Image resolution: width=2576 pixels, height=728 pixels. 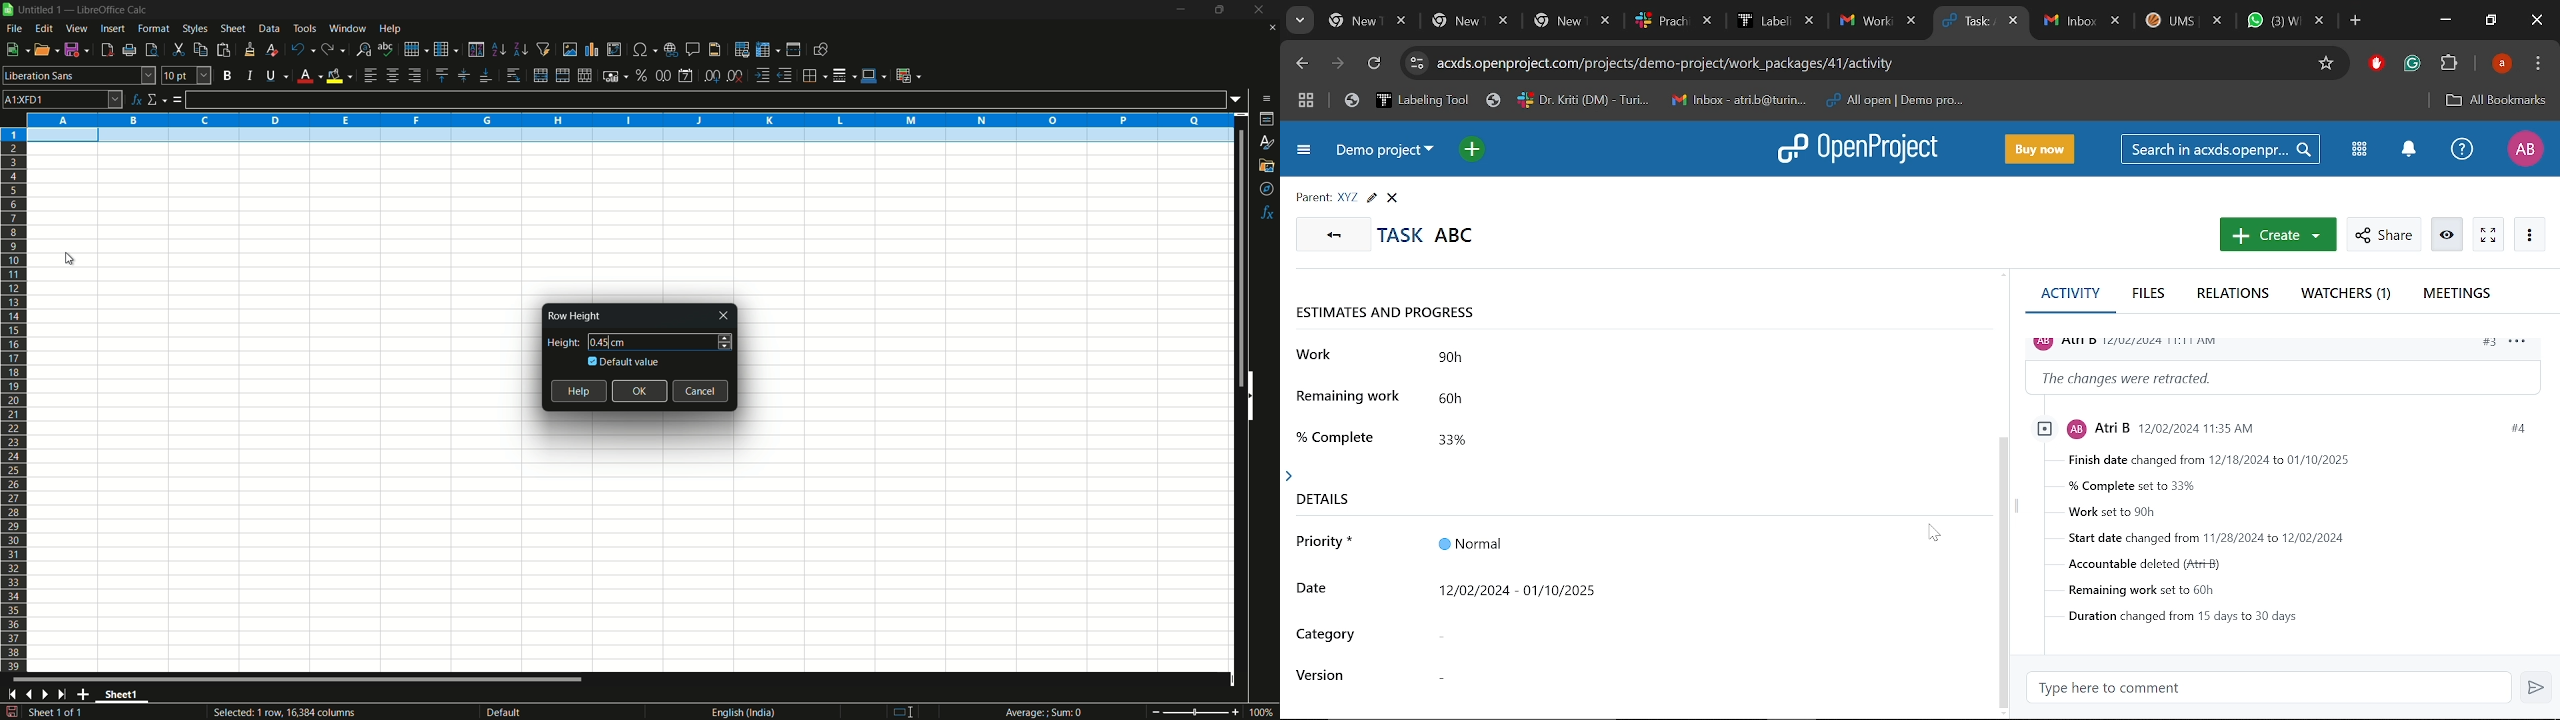 What do you see at coordinates (1268, 213) in the screenshot?
I see `functions` at bounding box center [1268, 213].